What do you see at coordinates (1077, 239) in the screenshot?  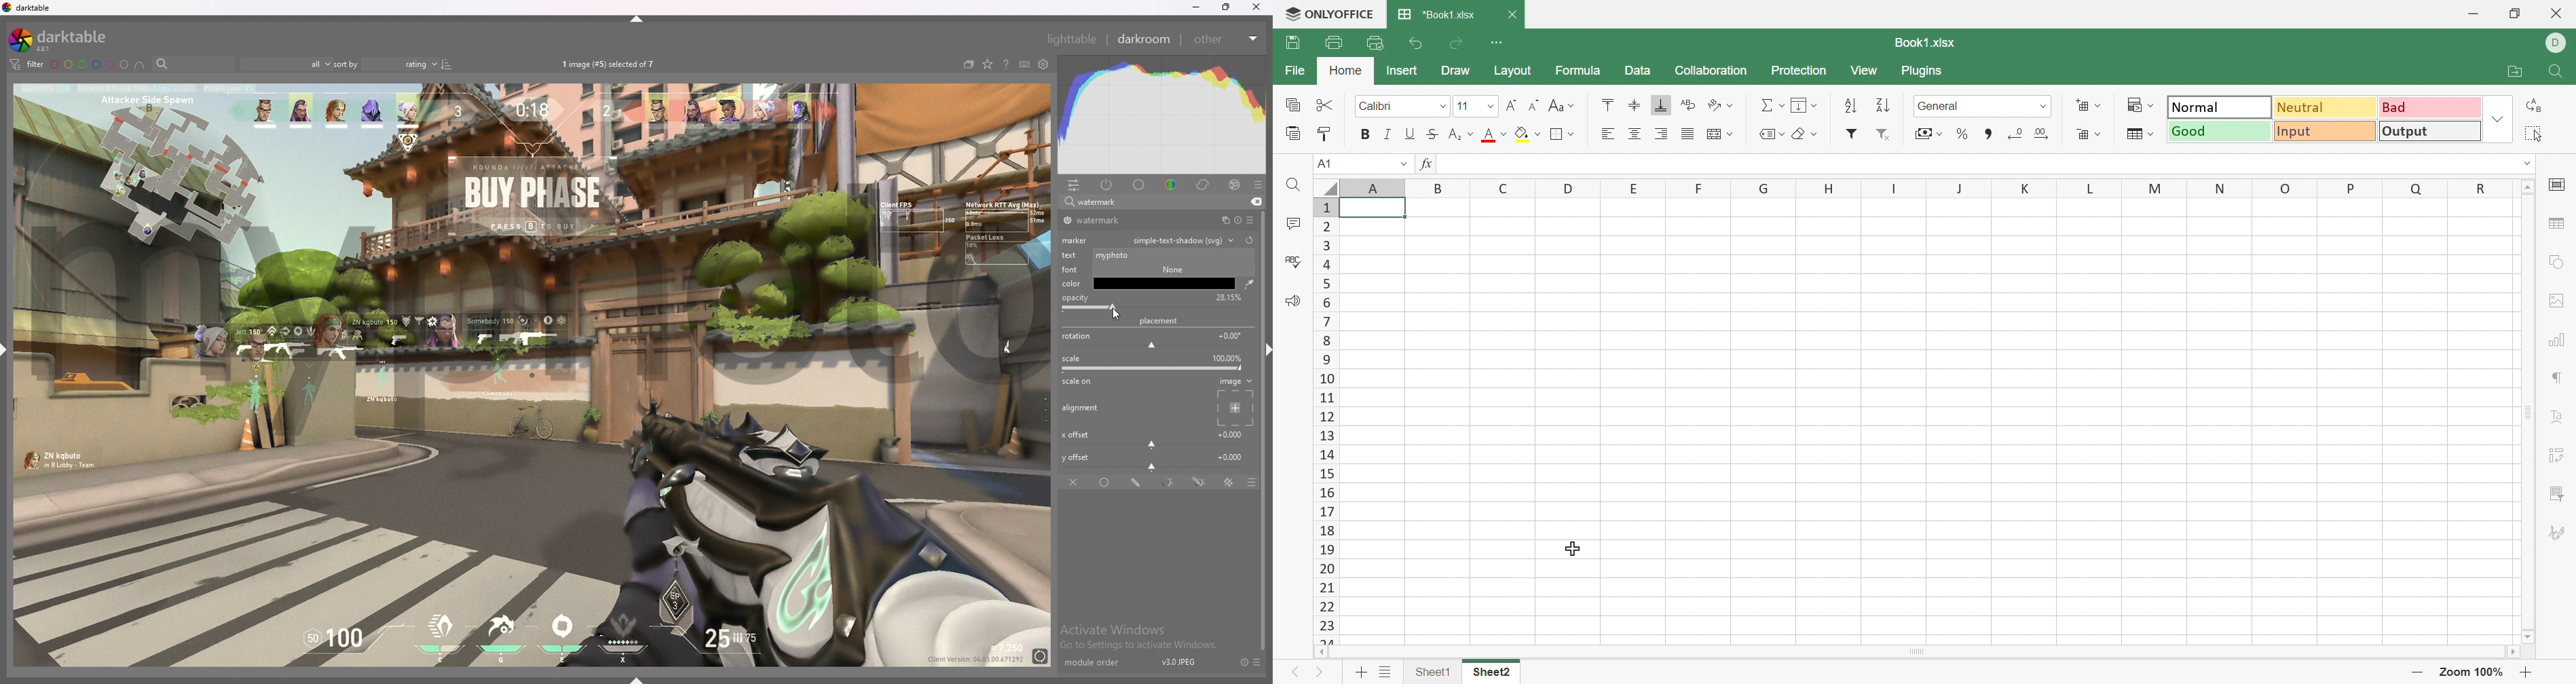 I see `marker` at bounding box center [1077, 239].